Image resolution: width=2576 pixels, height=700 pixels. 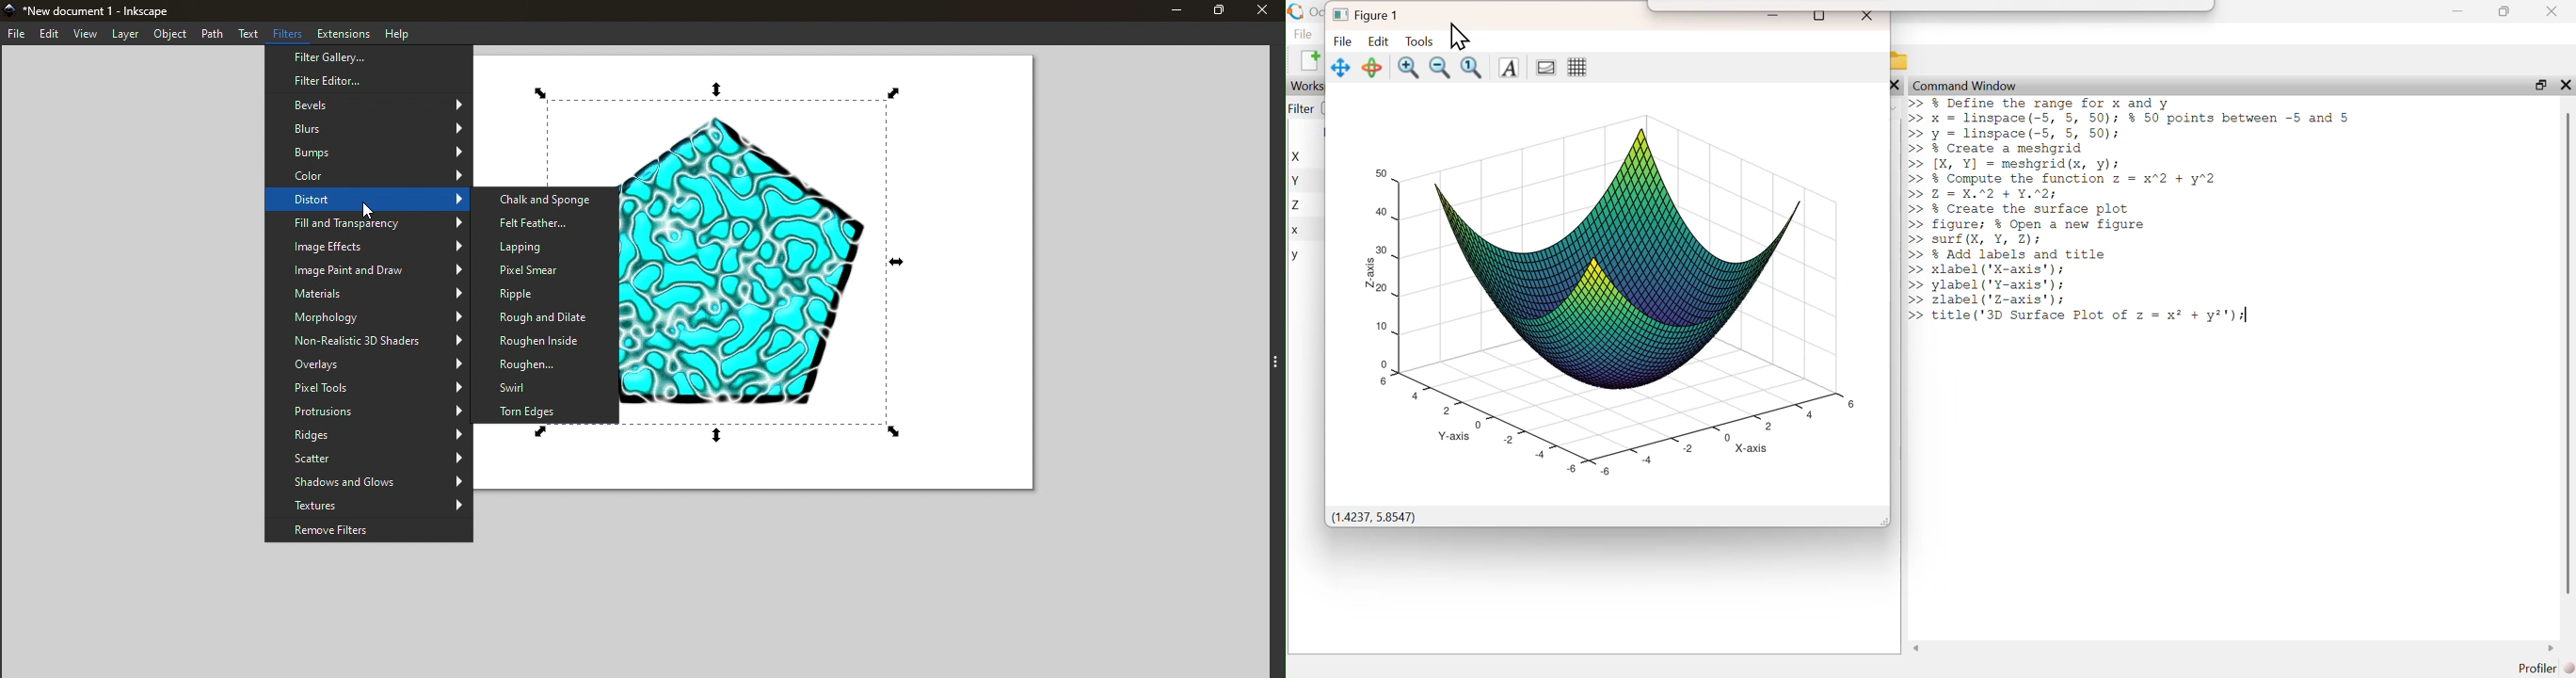 I want to click on Logo, so click(x=1297, y=12).